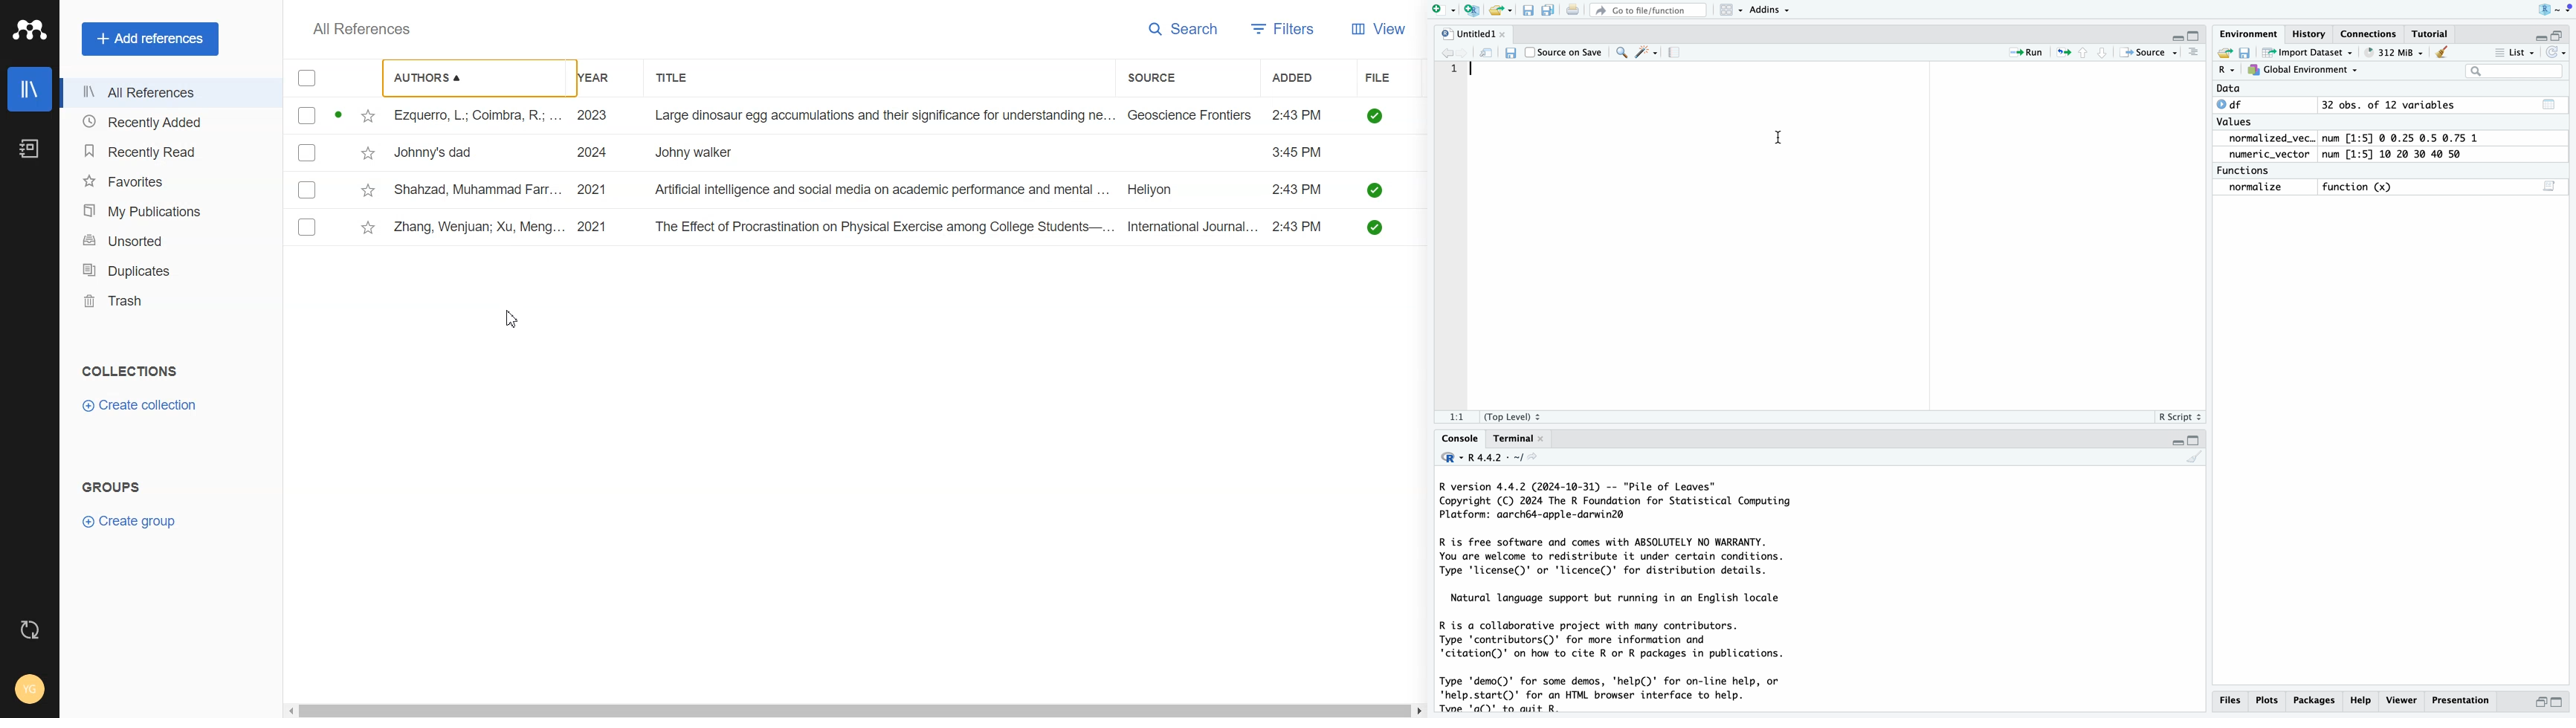 This screenshot has width=2576, height=728. I want to click on Toggle Favorites, so click(369, 153).